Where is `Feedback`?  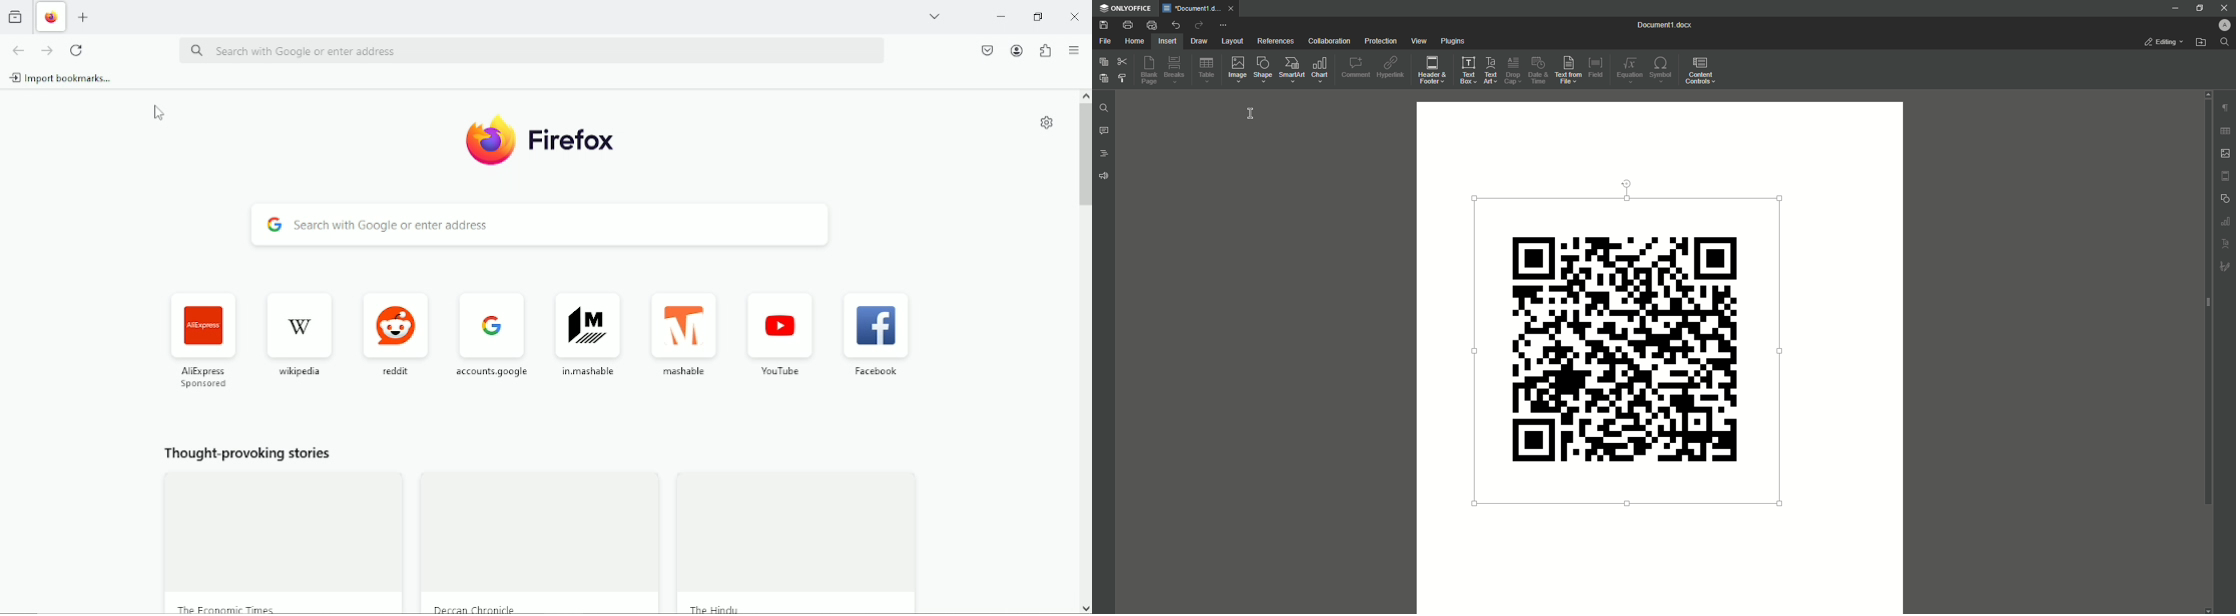 Feedback is located at coordinates (1105, 176).